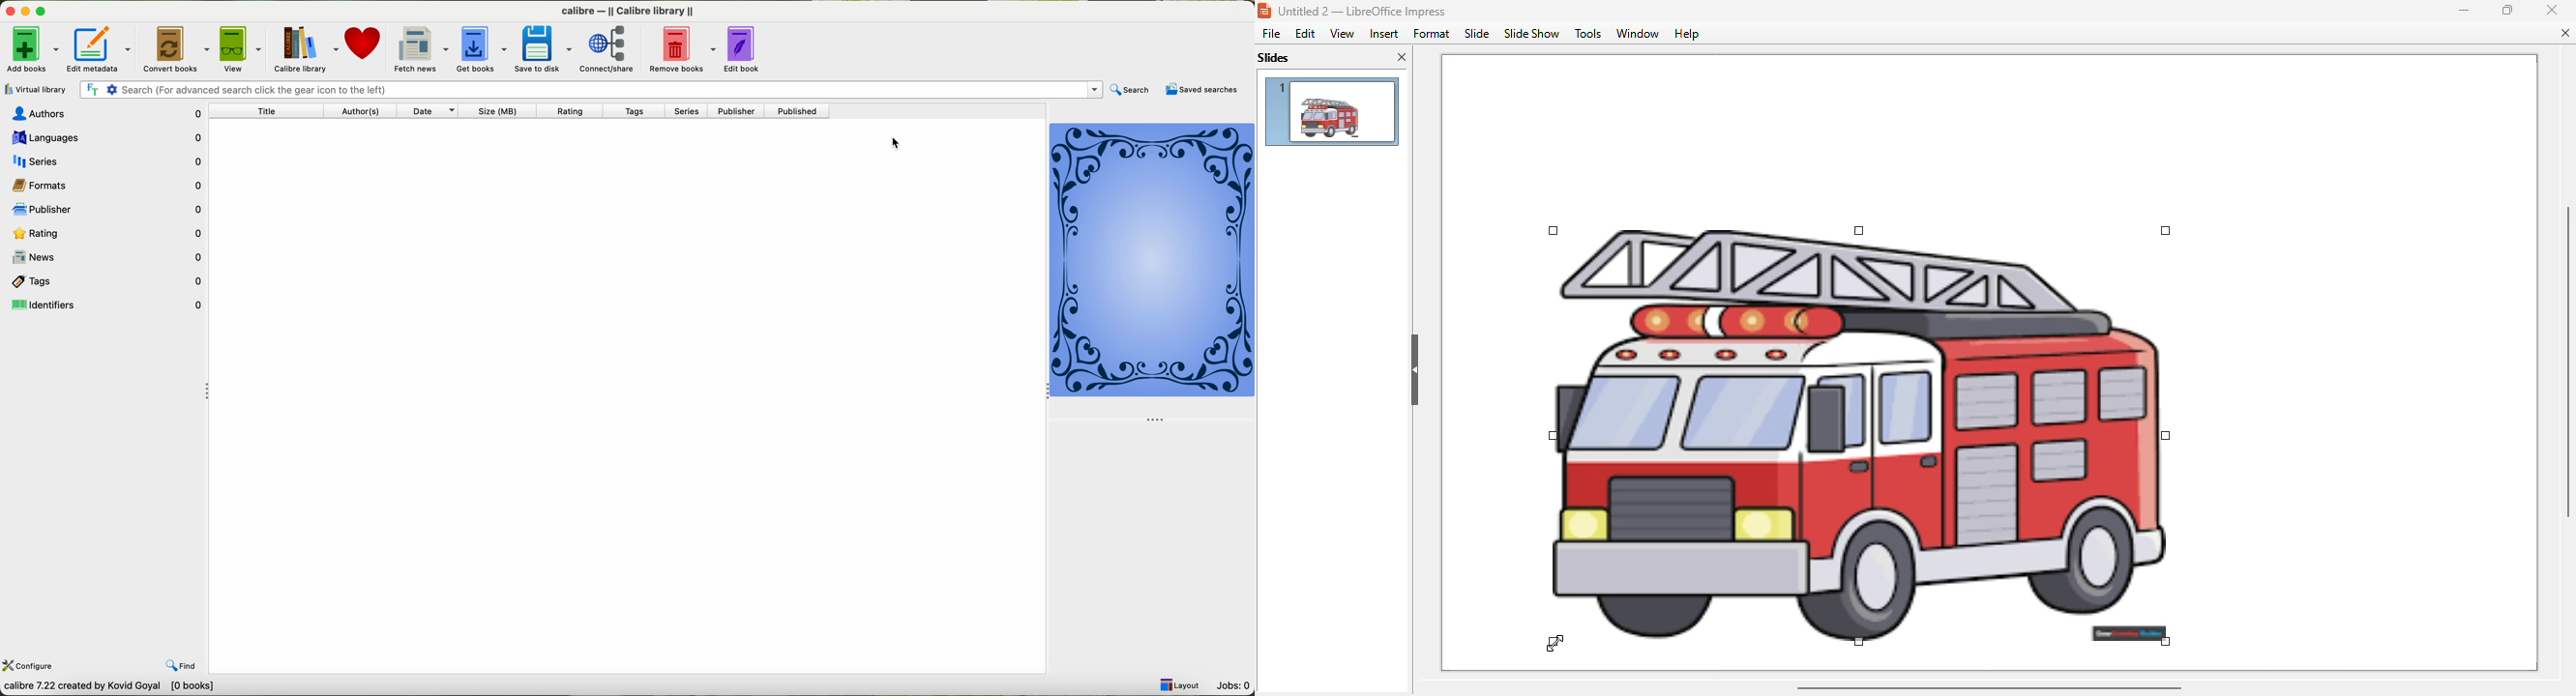 This screenshot has width=2576, height=700. What do you see at coordinates (104, 159) in the screenshot?
I see `series` at bounding box center [104, 159].